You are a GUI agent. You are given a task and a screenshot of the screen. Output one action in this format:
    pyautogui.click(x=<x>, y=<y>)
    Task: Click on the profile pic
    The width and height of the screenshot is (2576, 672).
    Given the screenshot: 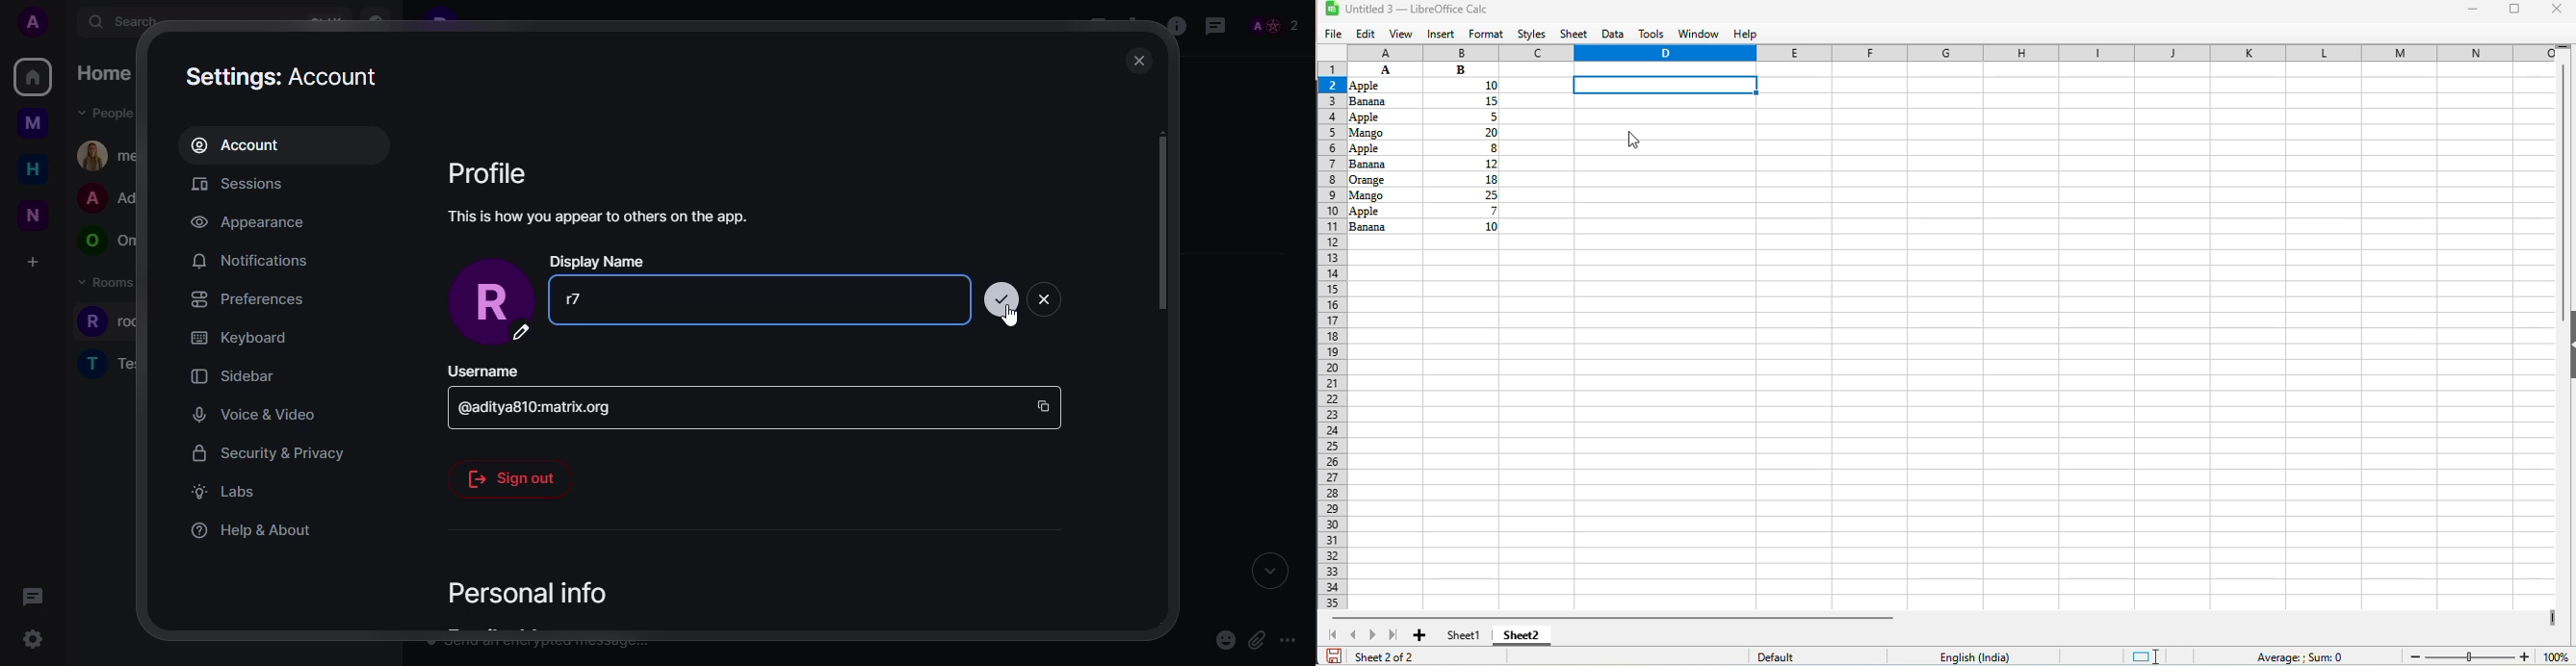 What is the action you would take?
    pyautogui.click(x=488, y=303)
    